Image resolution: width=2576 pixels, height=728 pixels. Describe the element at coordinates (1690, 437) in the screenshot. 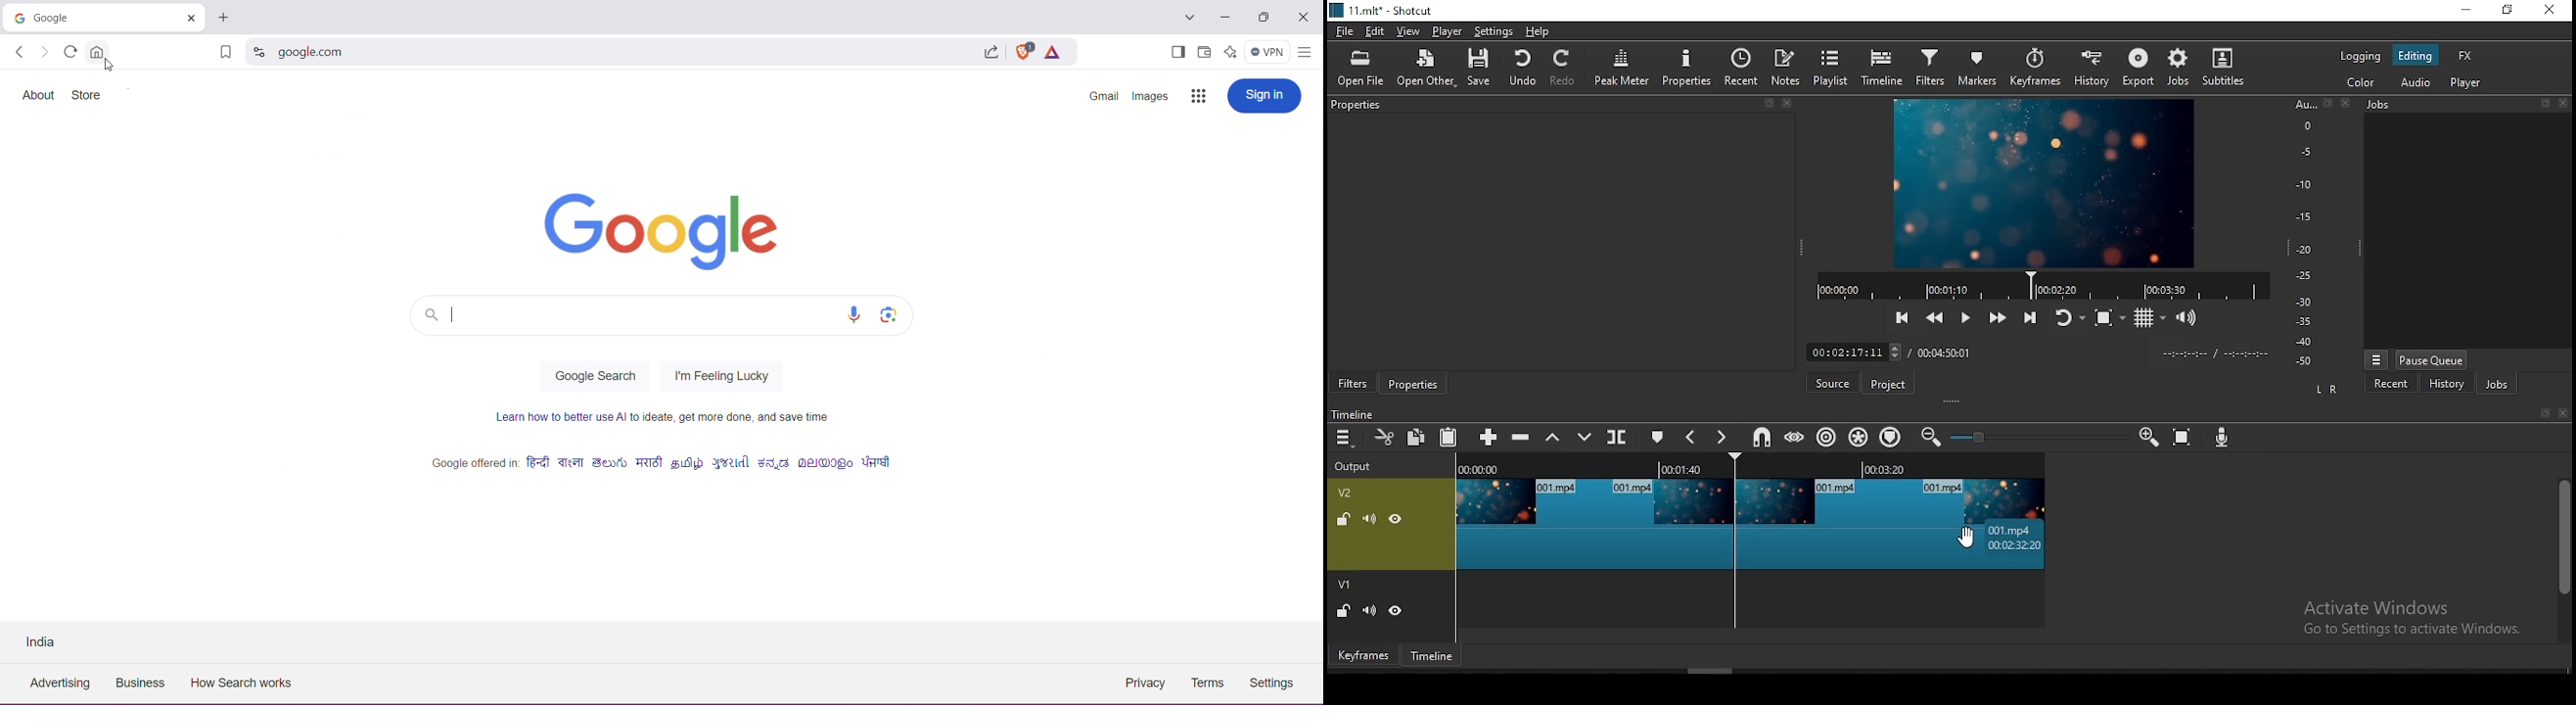

I see `previous marker` at that location.